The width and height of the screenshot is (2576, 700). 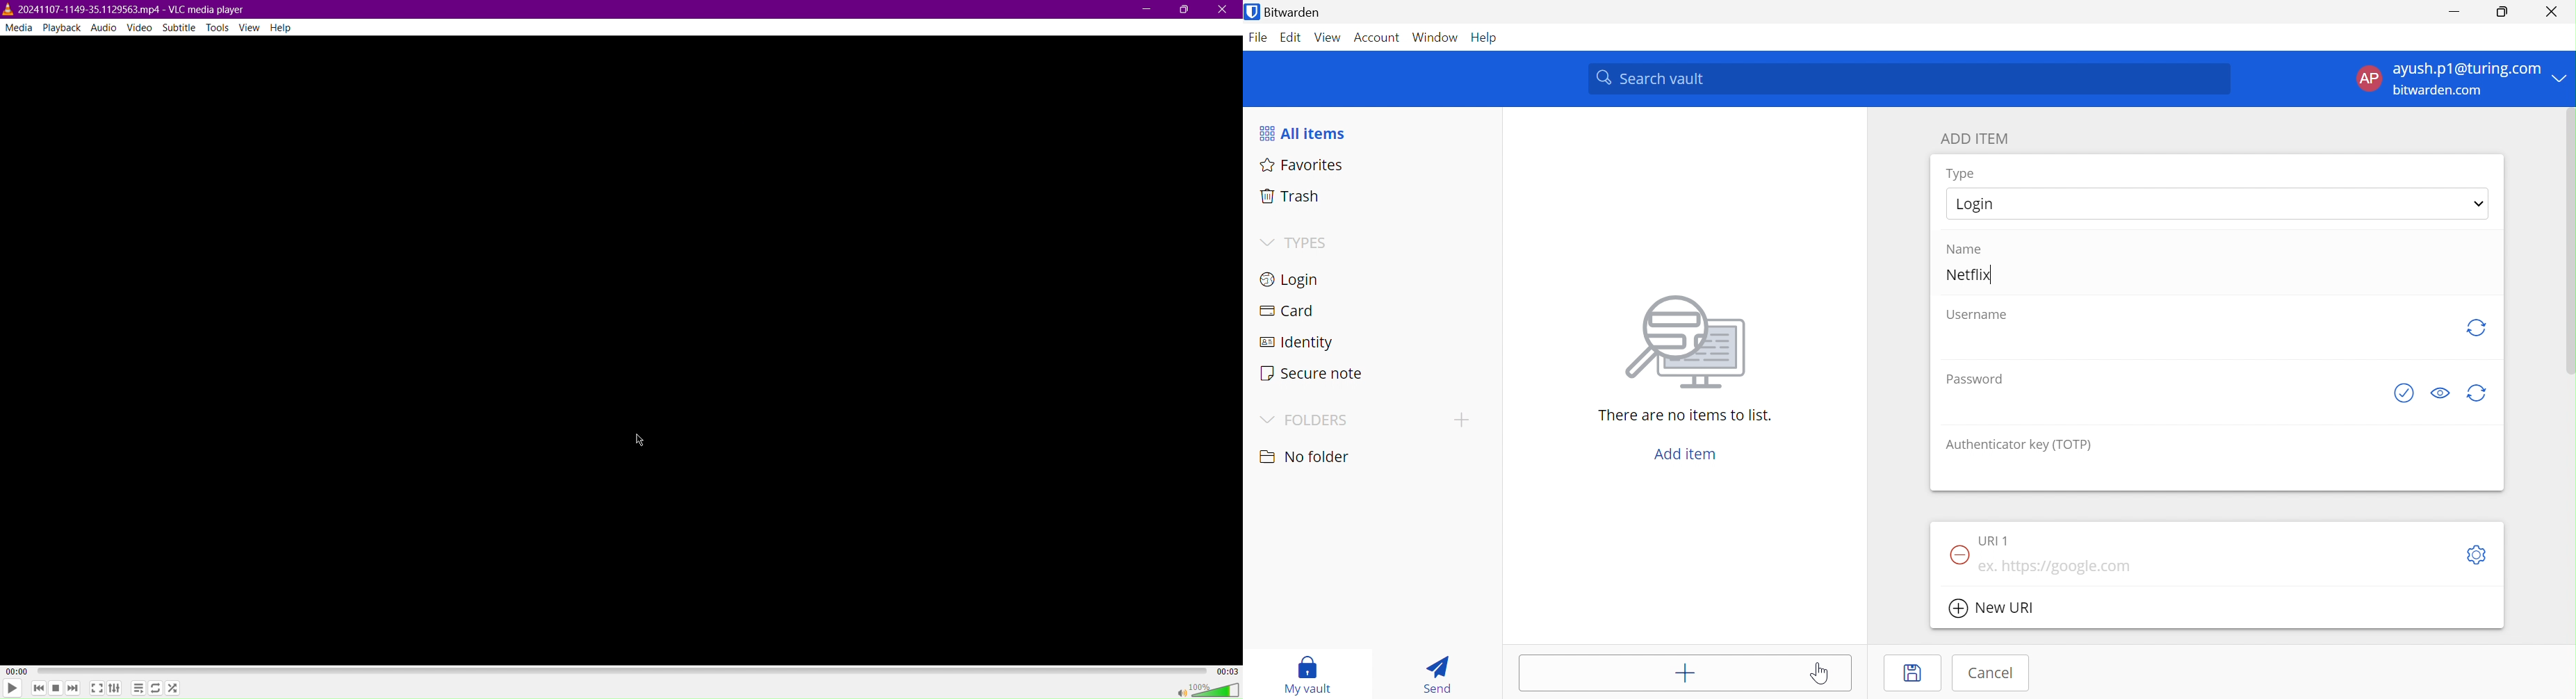 I want to click on Skip Forward, so click(x=73, y=689).